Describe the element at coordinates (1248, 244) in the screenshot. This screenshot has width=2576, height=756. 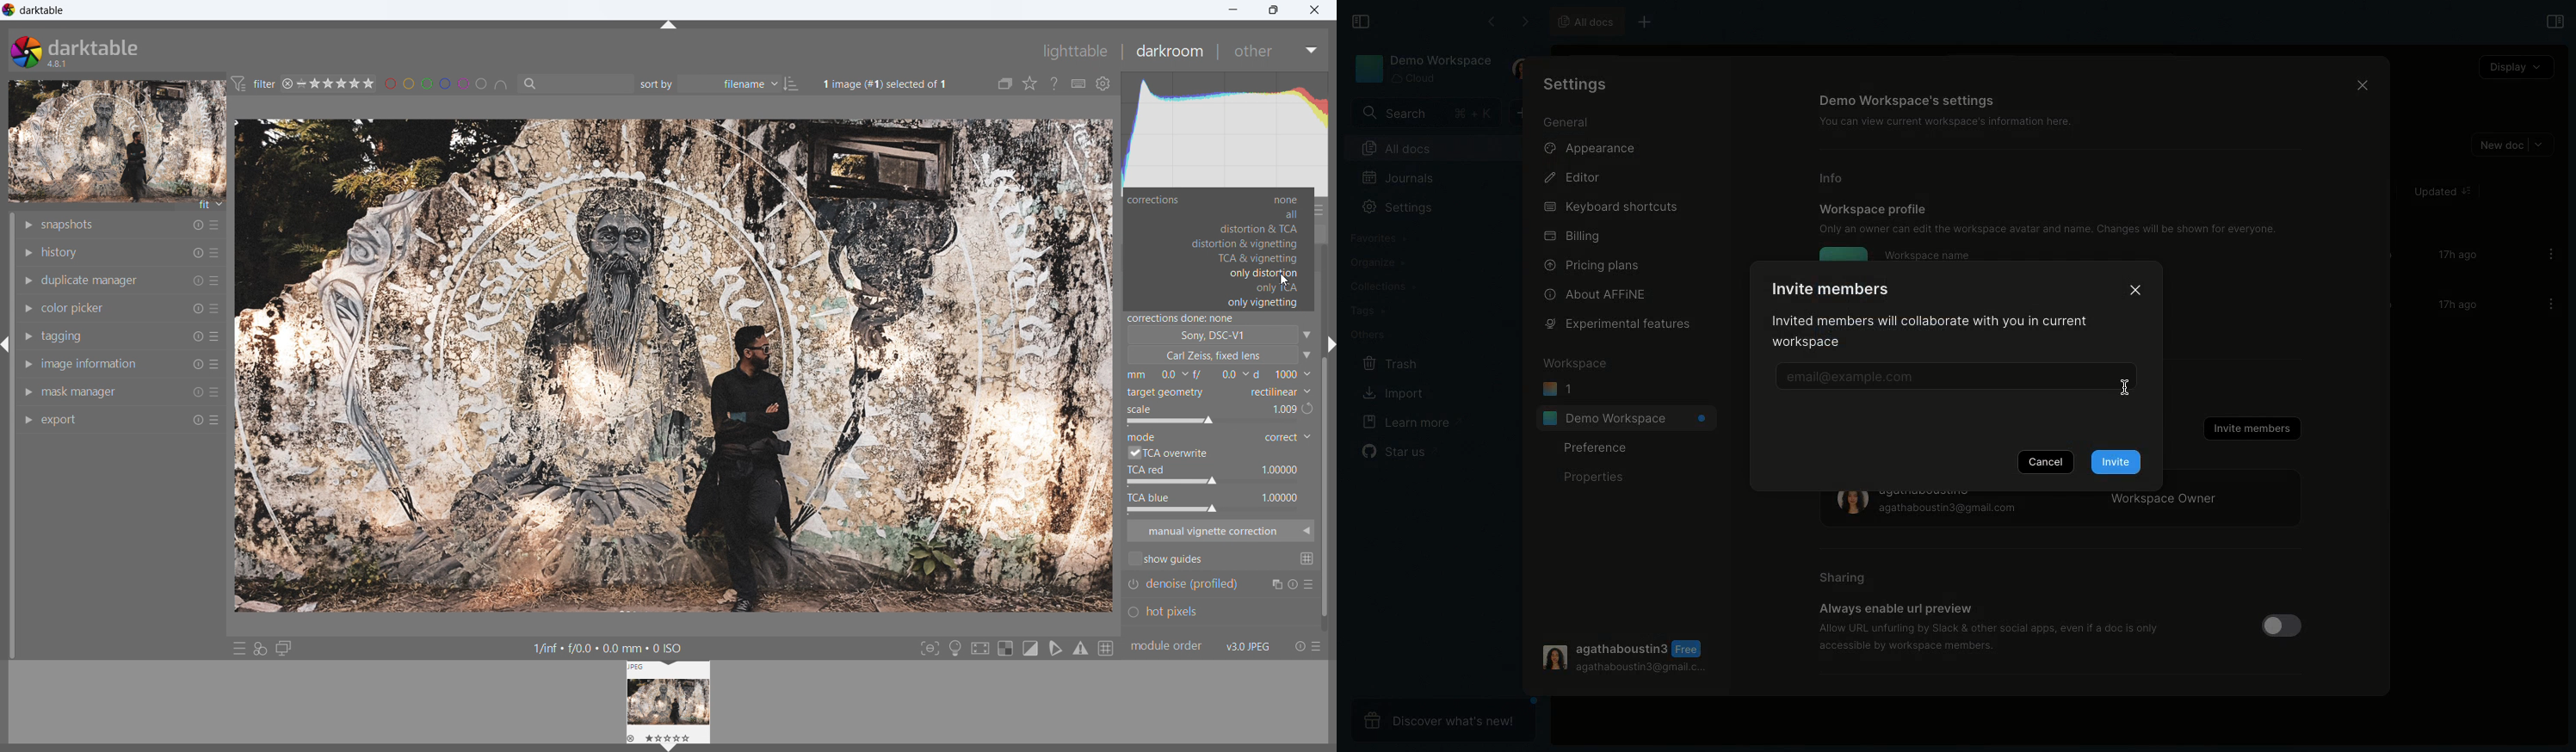
I see `distortion & vignetting` at that location.